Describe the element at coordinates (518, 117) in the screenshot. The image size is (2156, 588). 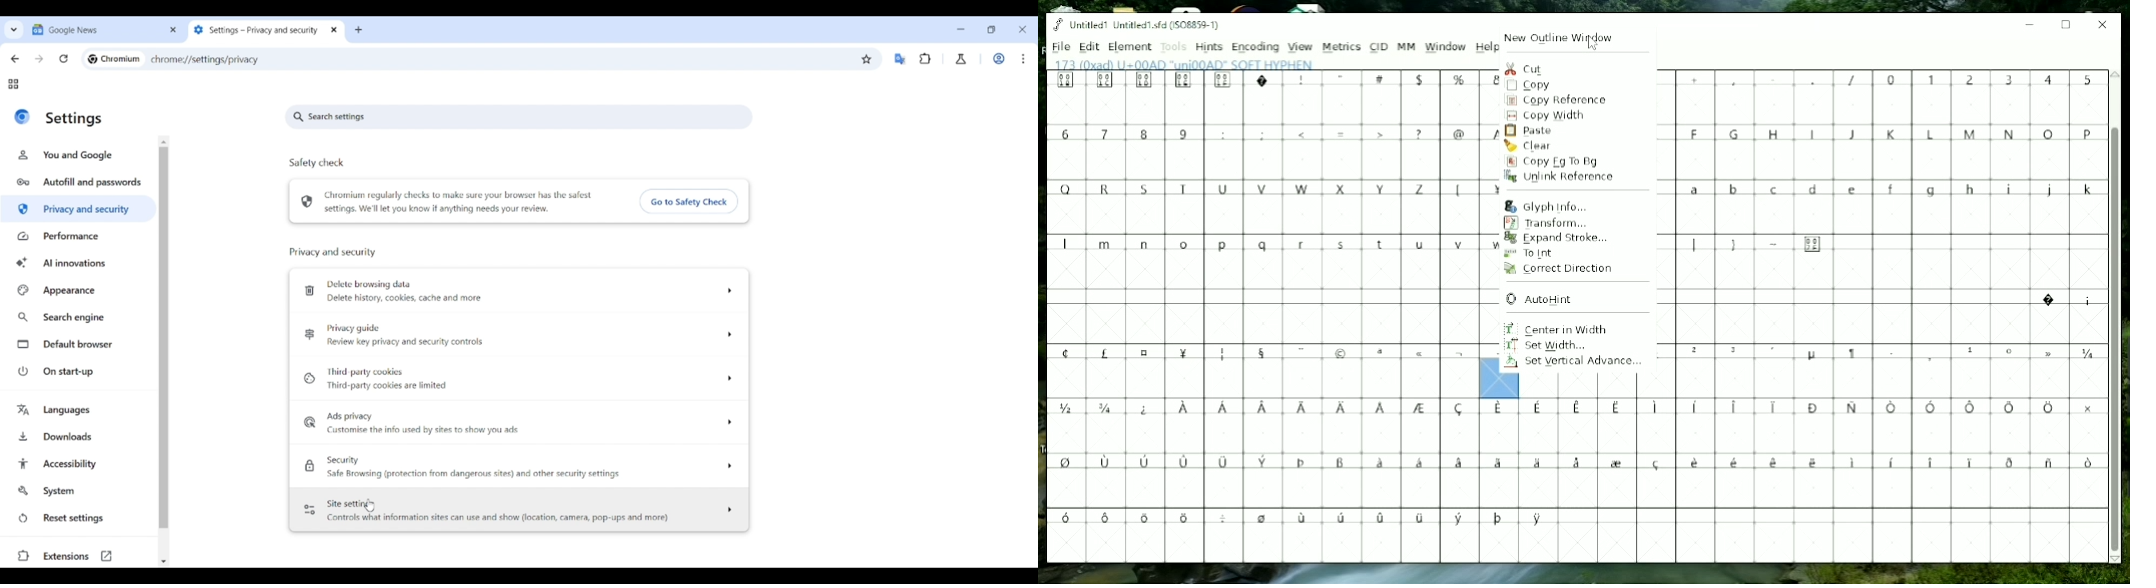
I see `Search settings` at that location.